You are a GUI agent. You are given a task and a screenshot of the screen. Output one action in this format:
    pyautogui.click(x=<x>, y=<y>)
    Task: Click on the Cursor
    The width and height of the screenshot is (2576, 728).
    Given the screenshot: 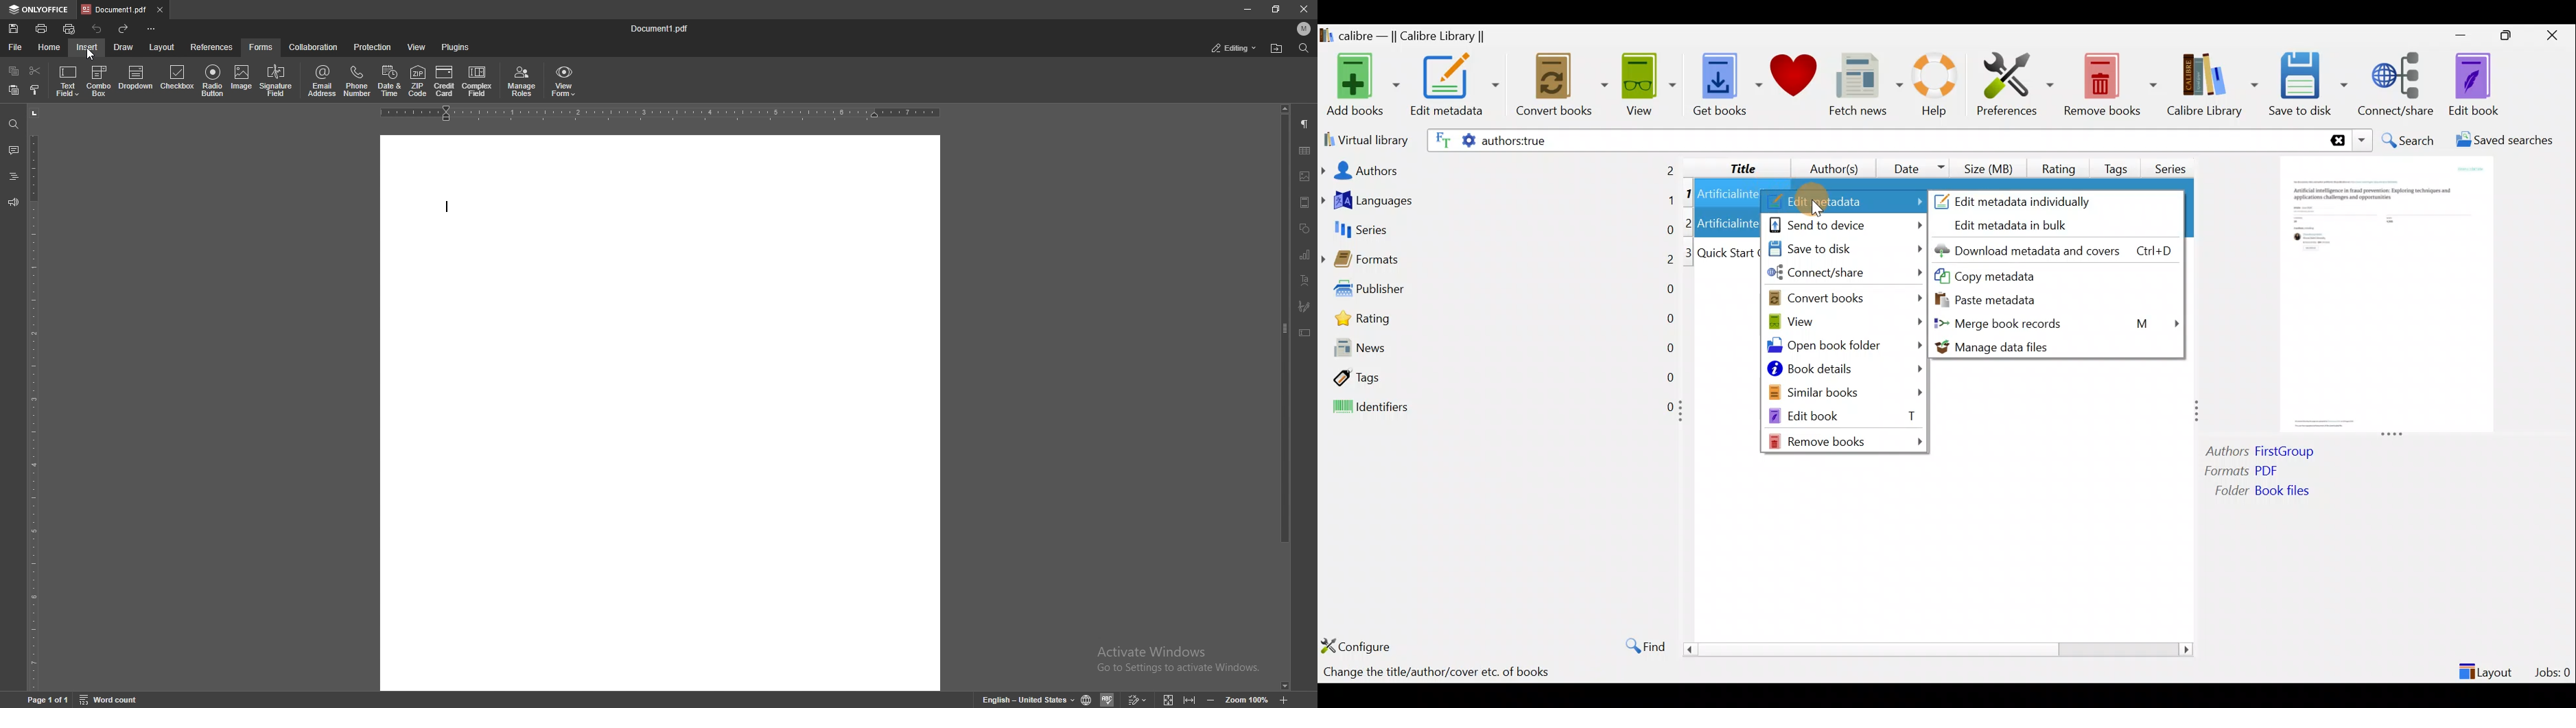 What is the action you would take?
    pyautogui.click(x=1812, y=200)
    